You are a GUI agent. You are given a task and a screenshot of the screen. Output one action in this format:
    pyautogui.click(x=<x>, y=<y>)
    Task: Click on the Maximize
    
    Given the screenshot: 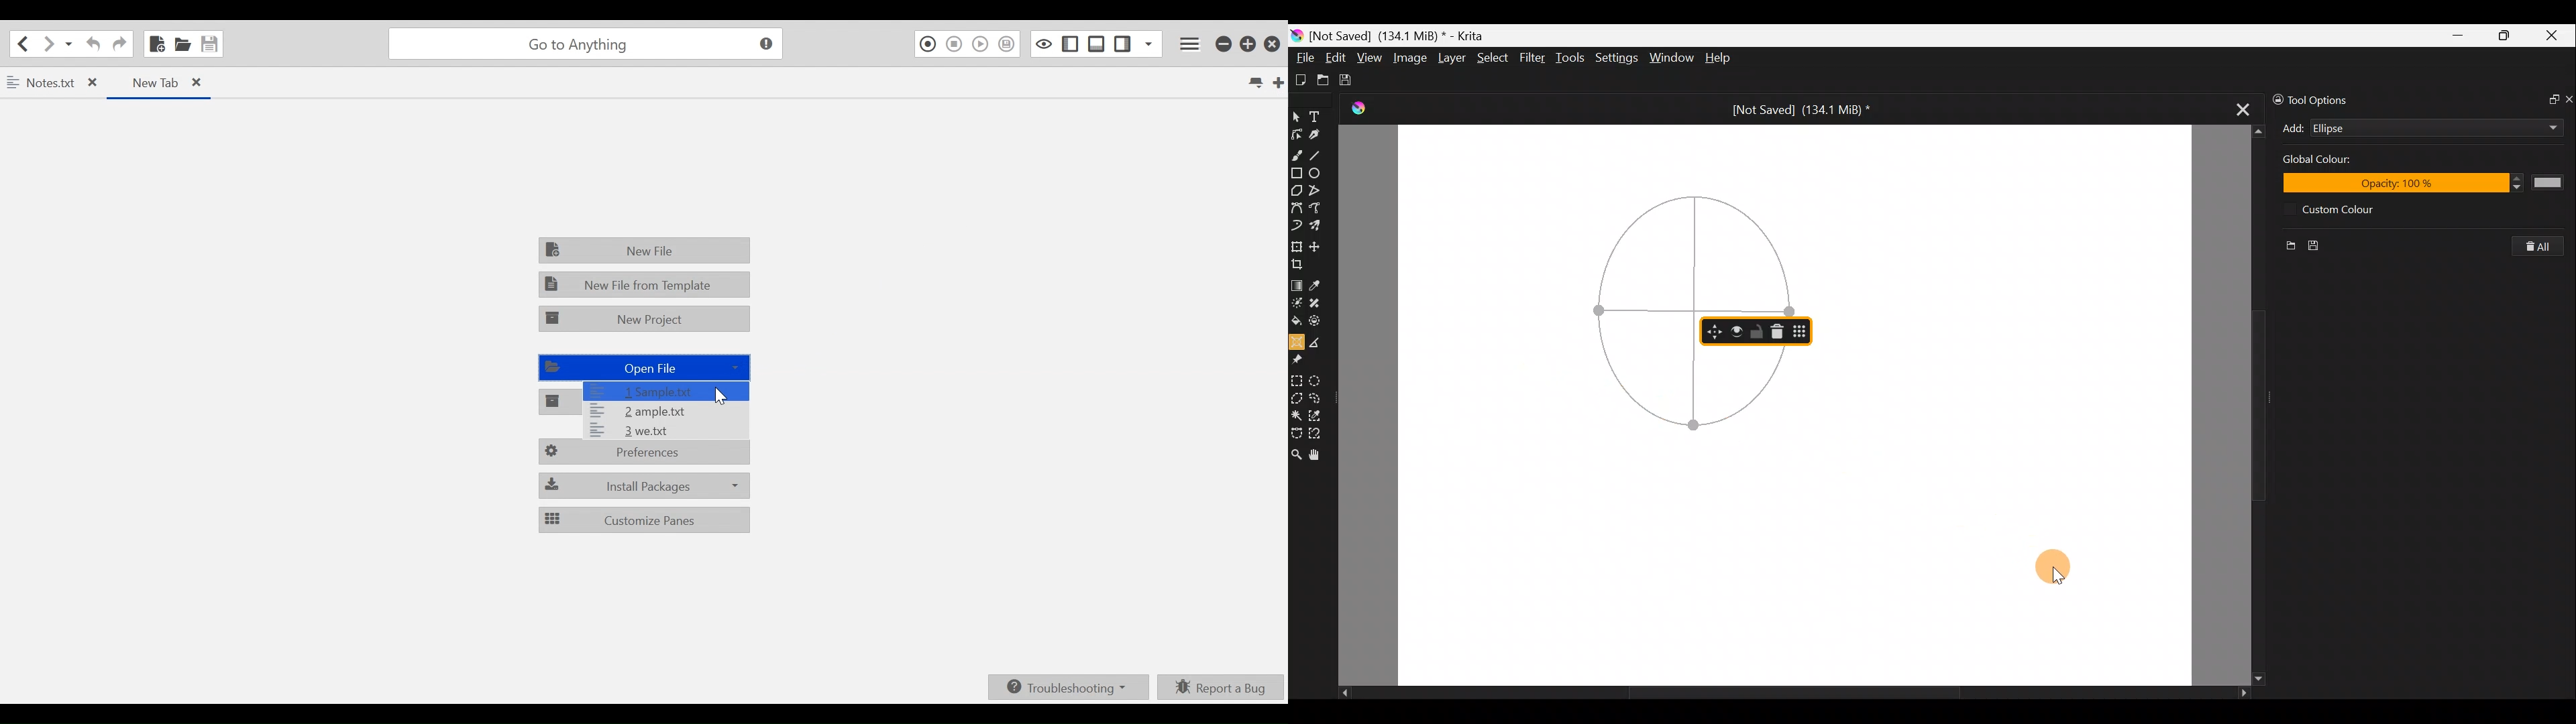 What is the action you would take?
    pyautogui.click(x=2508, y=35)
    